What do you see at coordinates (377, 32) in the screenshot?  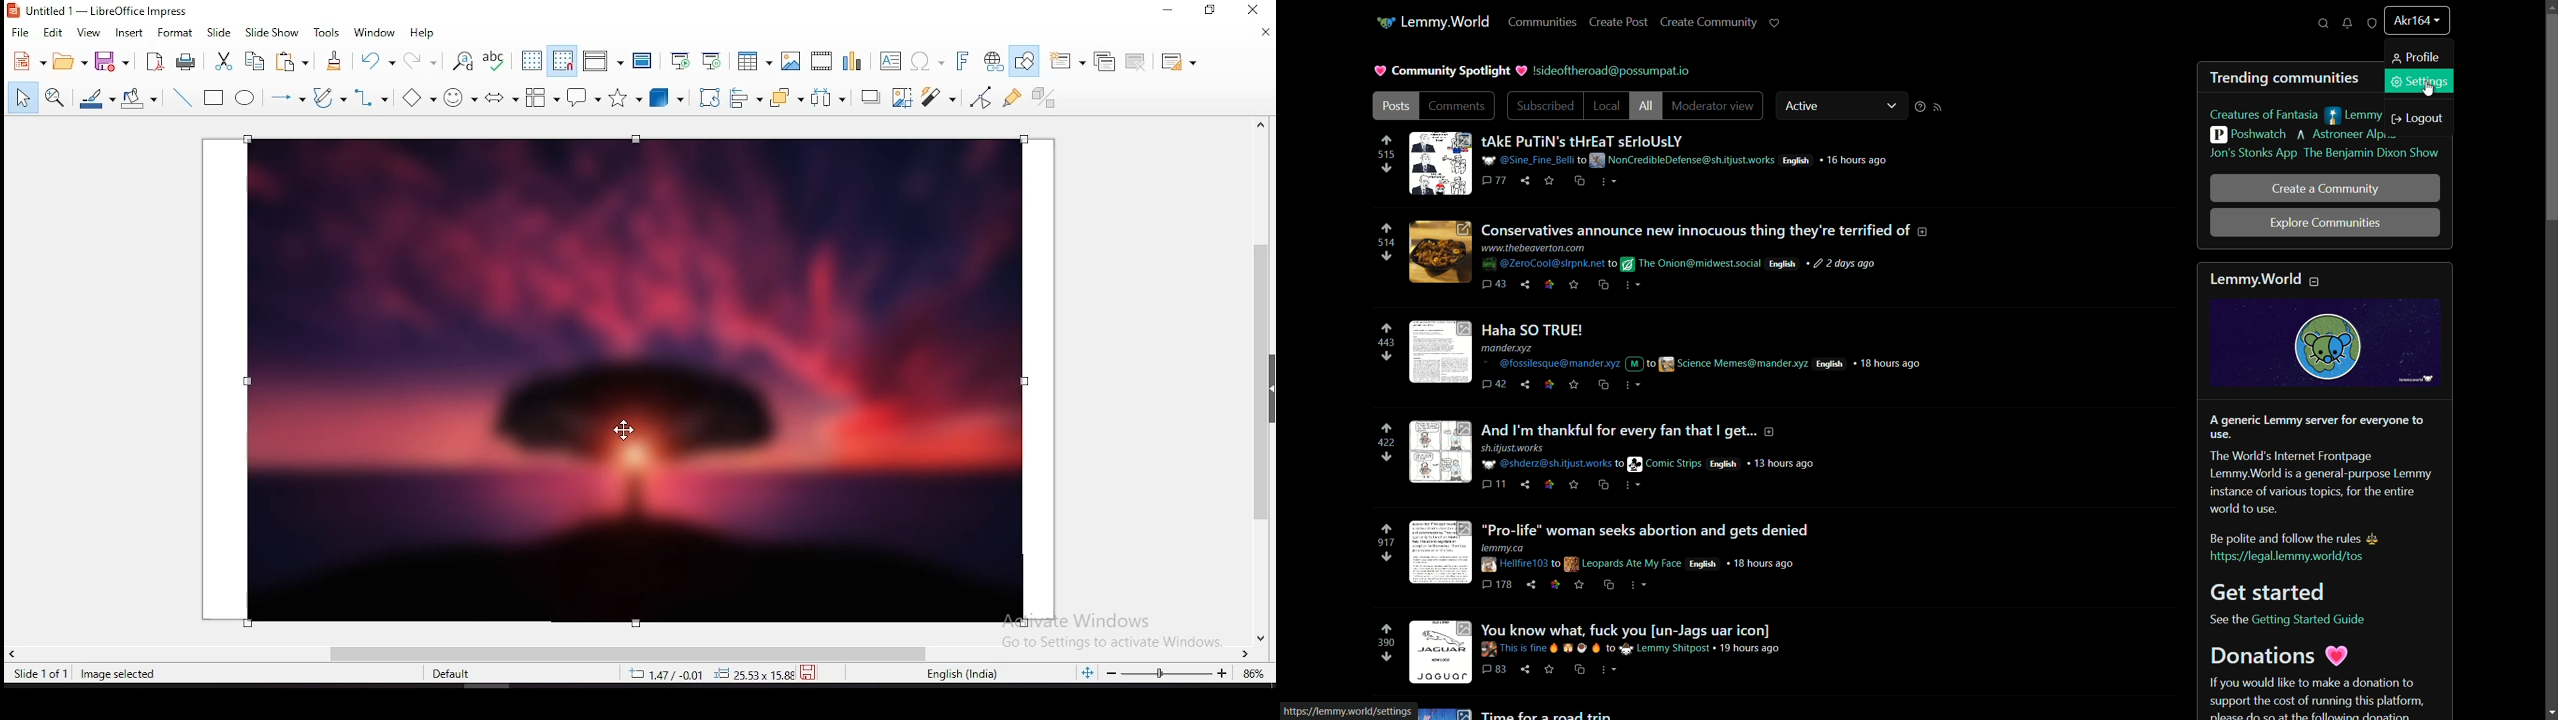 I see `window` at bounding box center [377, 32].